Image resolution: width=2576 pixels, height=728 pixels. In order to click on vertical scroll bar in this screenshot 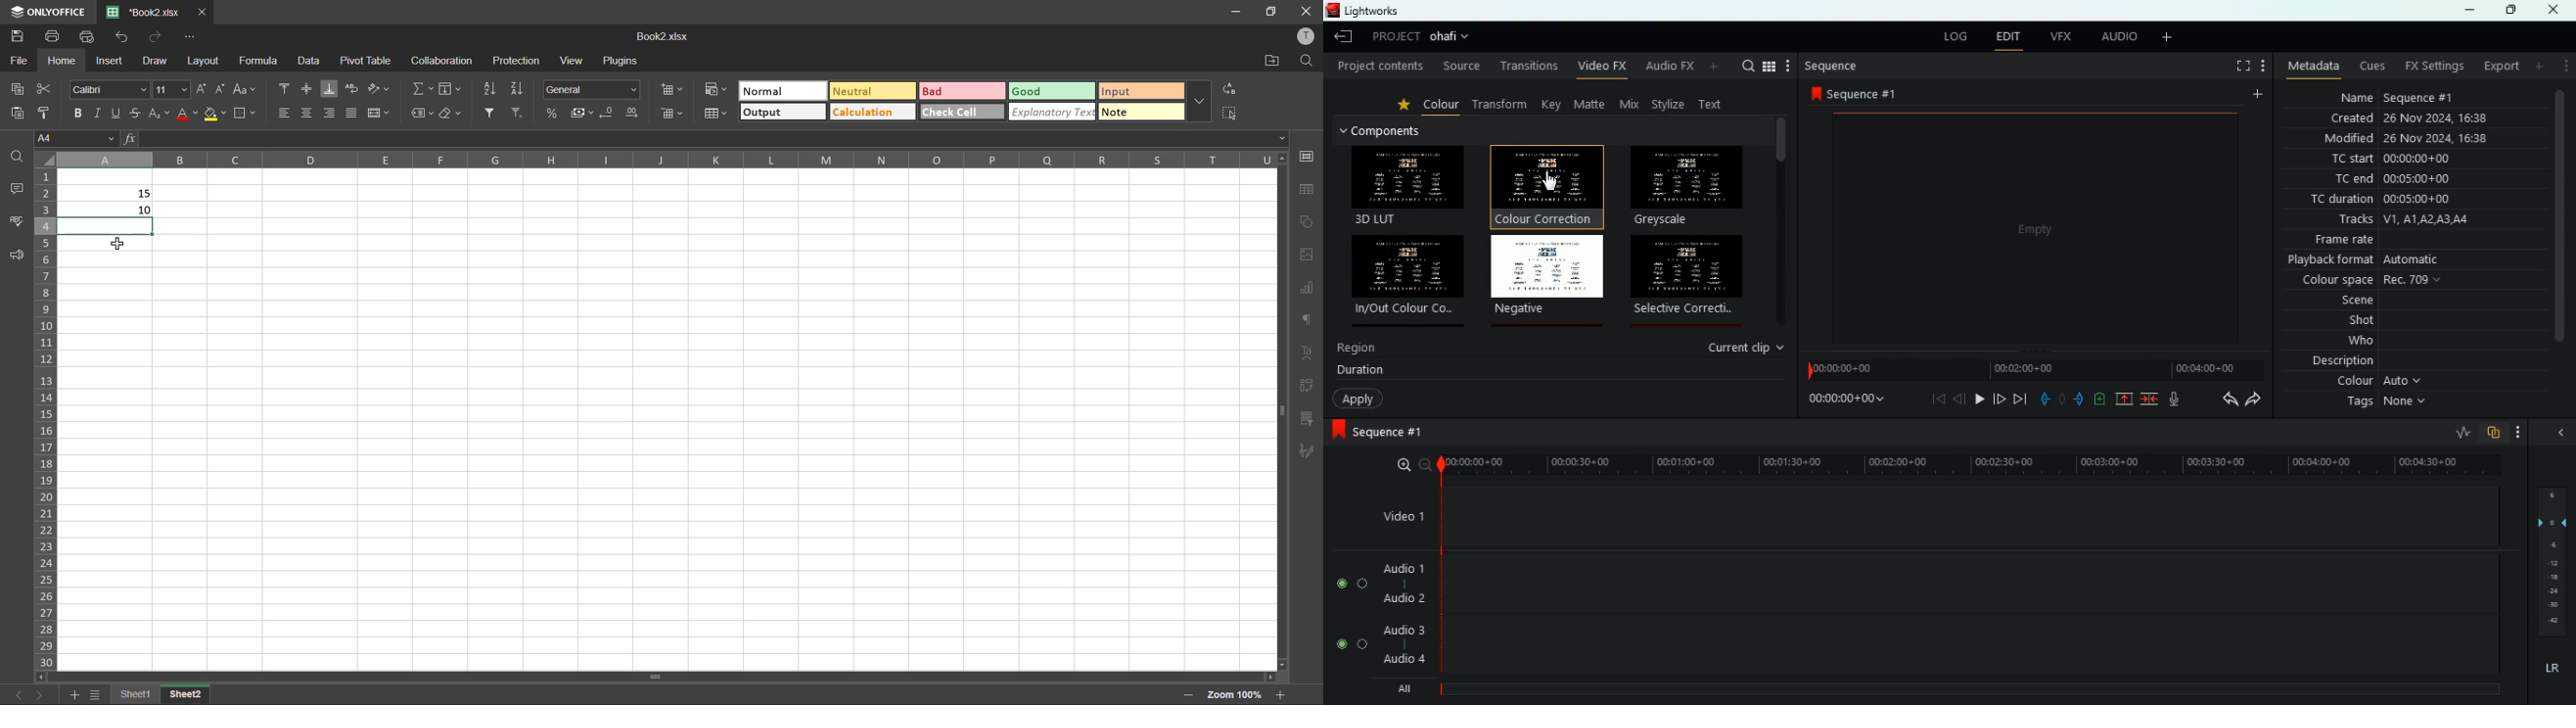, I will do `click(1780, 222)`.